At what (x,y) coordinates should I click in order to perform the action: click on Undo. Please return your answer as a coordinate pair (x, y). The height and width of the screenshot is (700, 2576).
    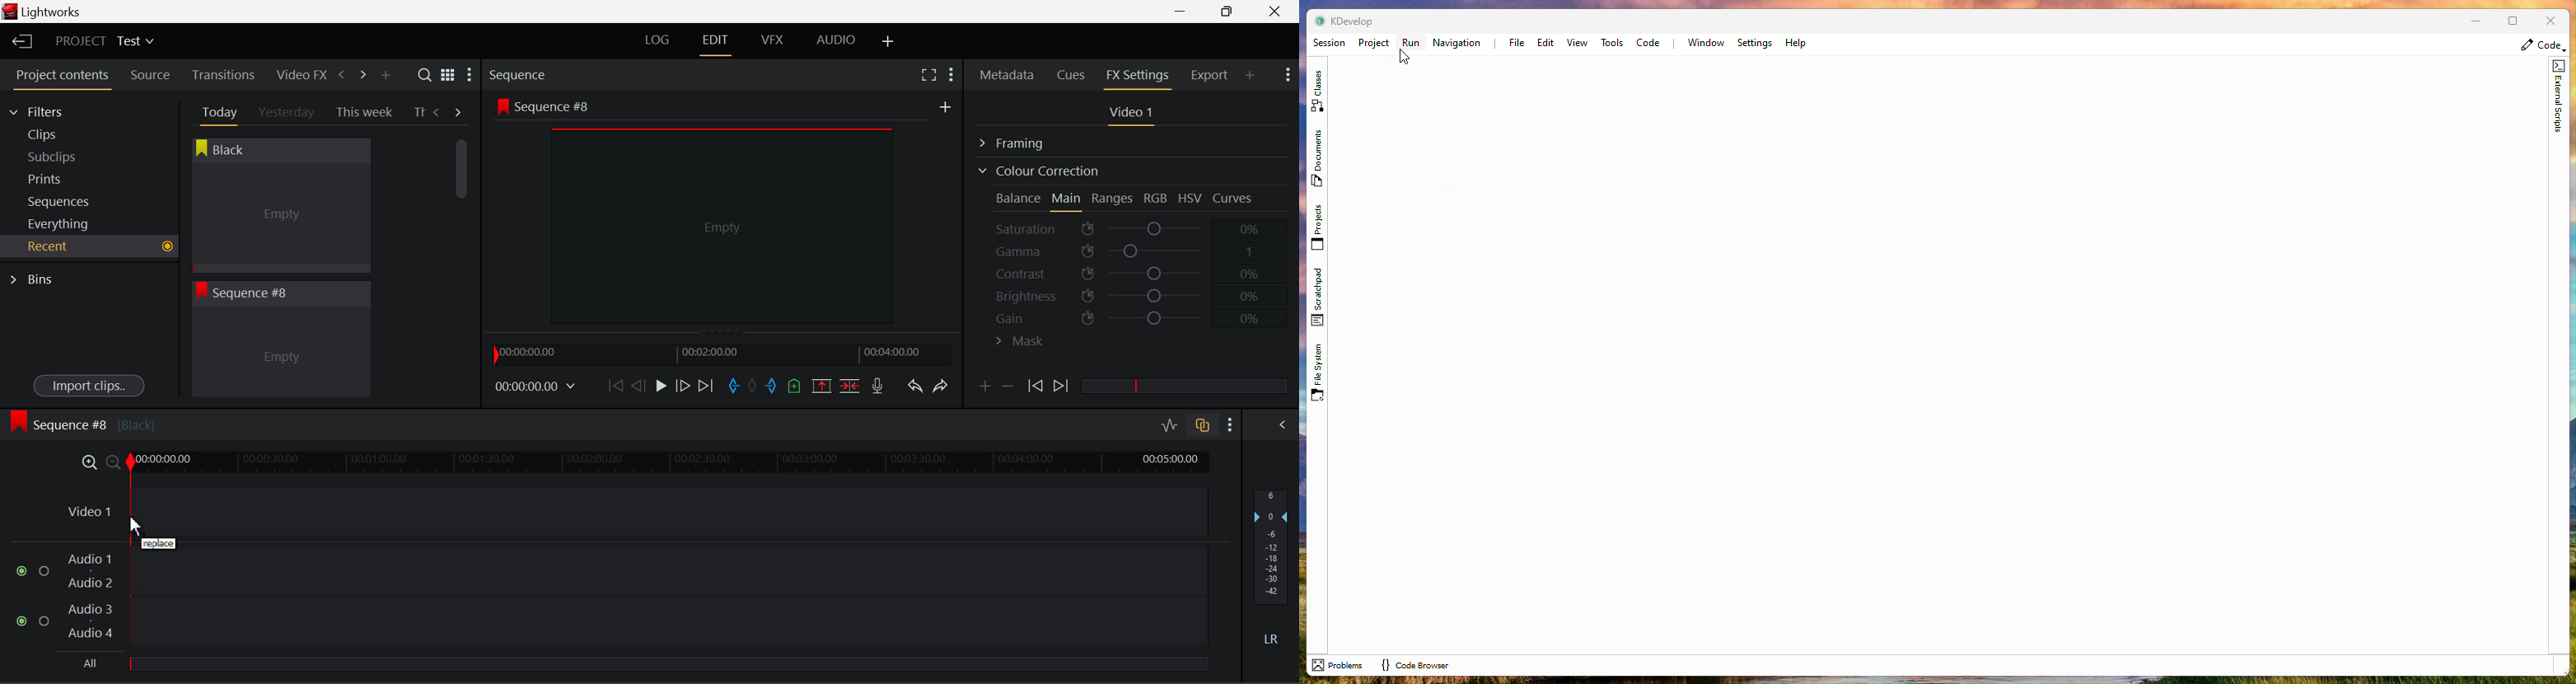
    Looking at the image, I should click on (915, 389).